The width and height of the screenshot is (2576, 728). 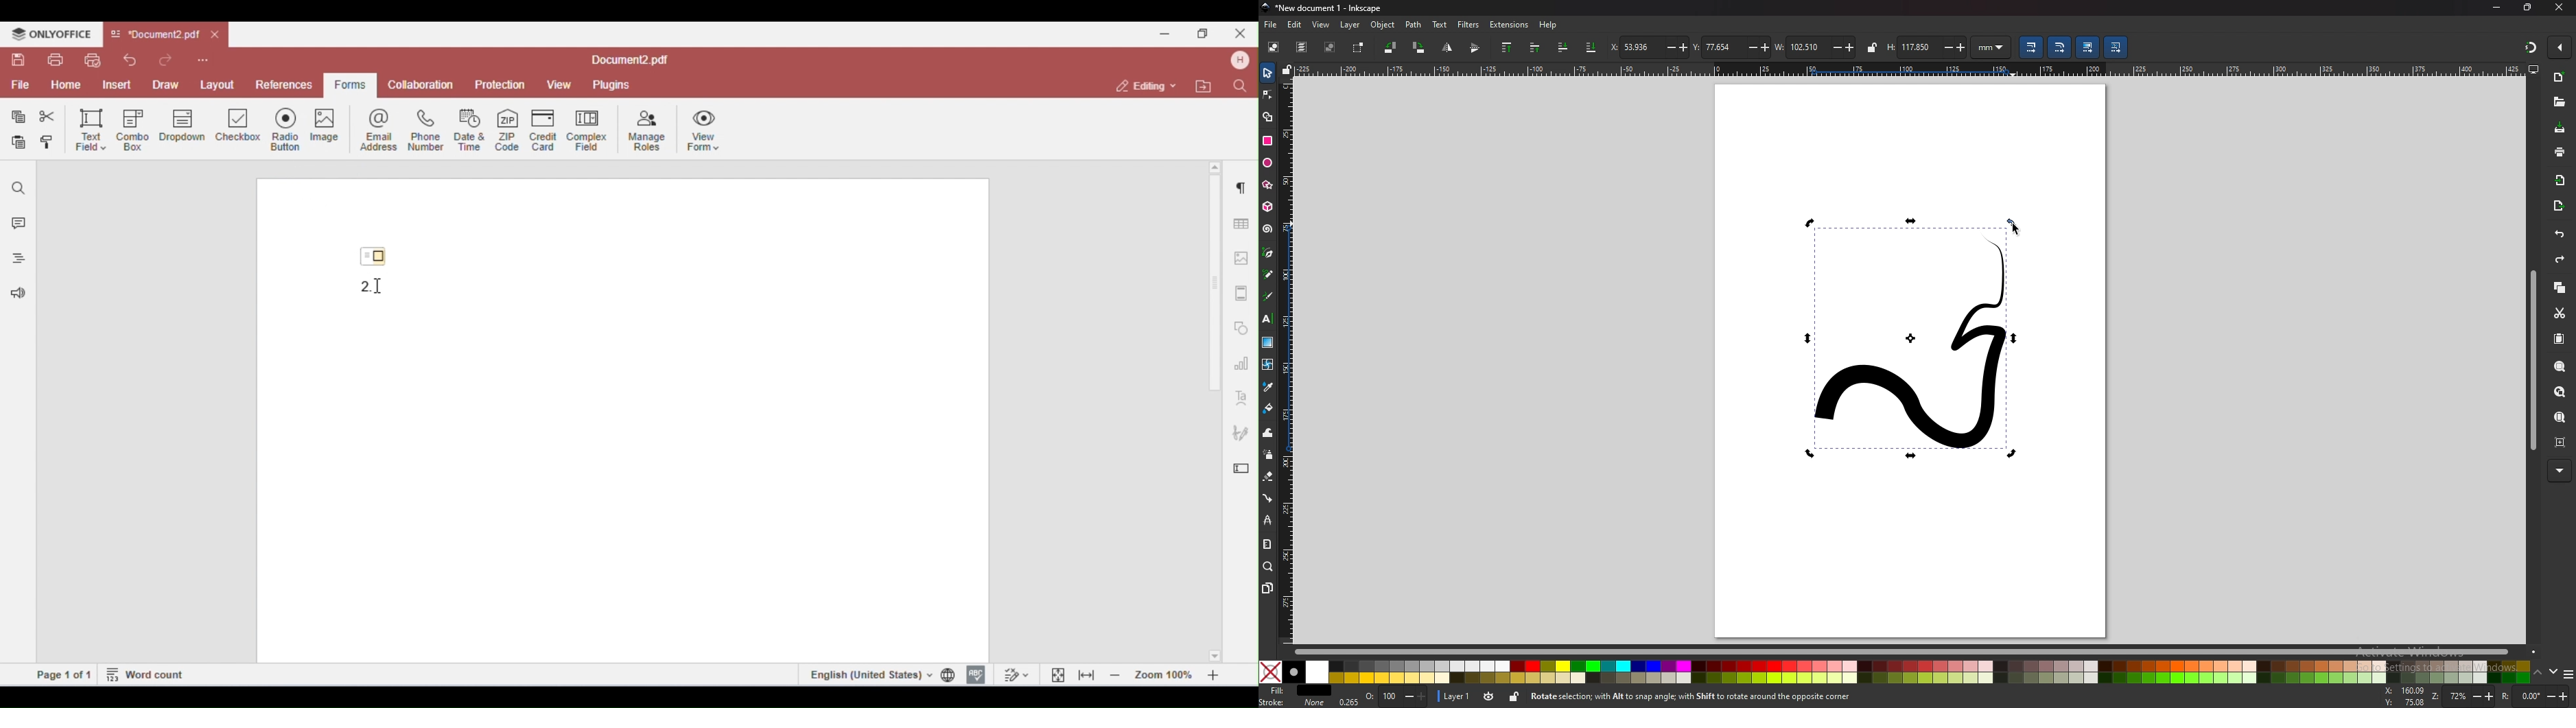 I want to click on save, so click(x=2561, y=128).